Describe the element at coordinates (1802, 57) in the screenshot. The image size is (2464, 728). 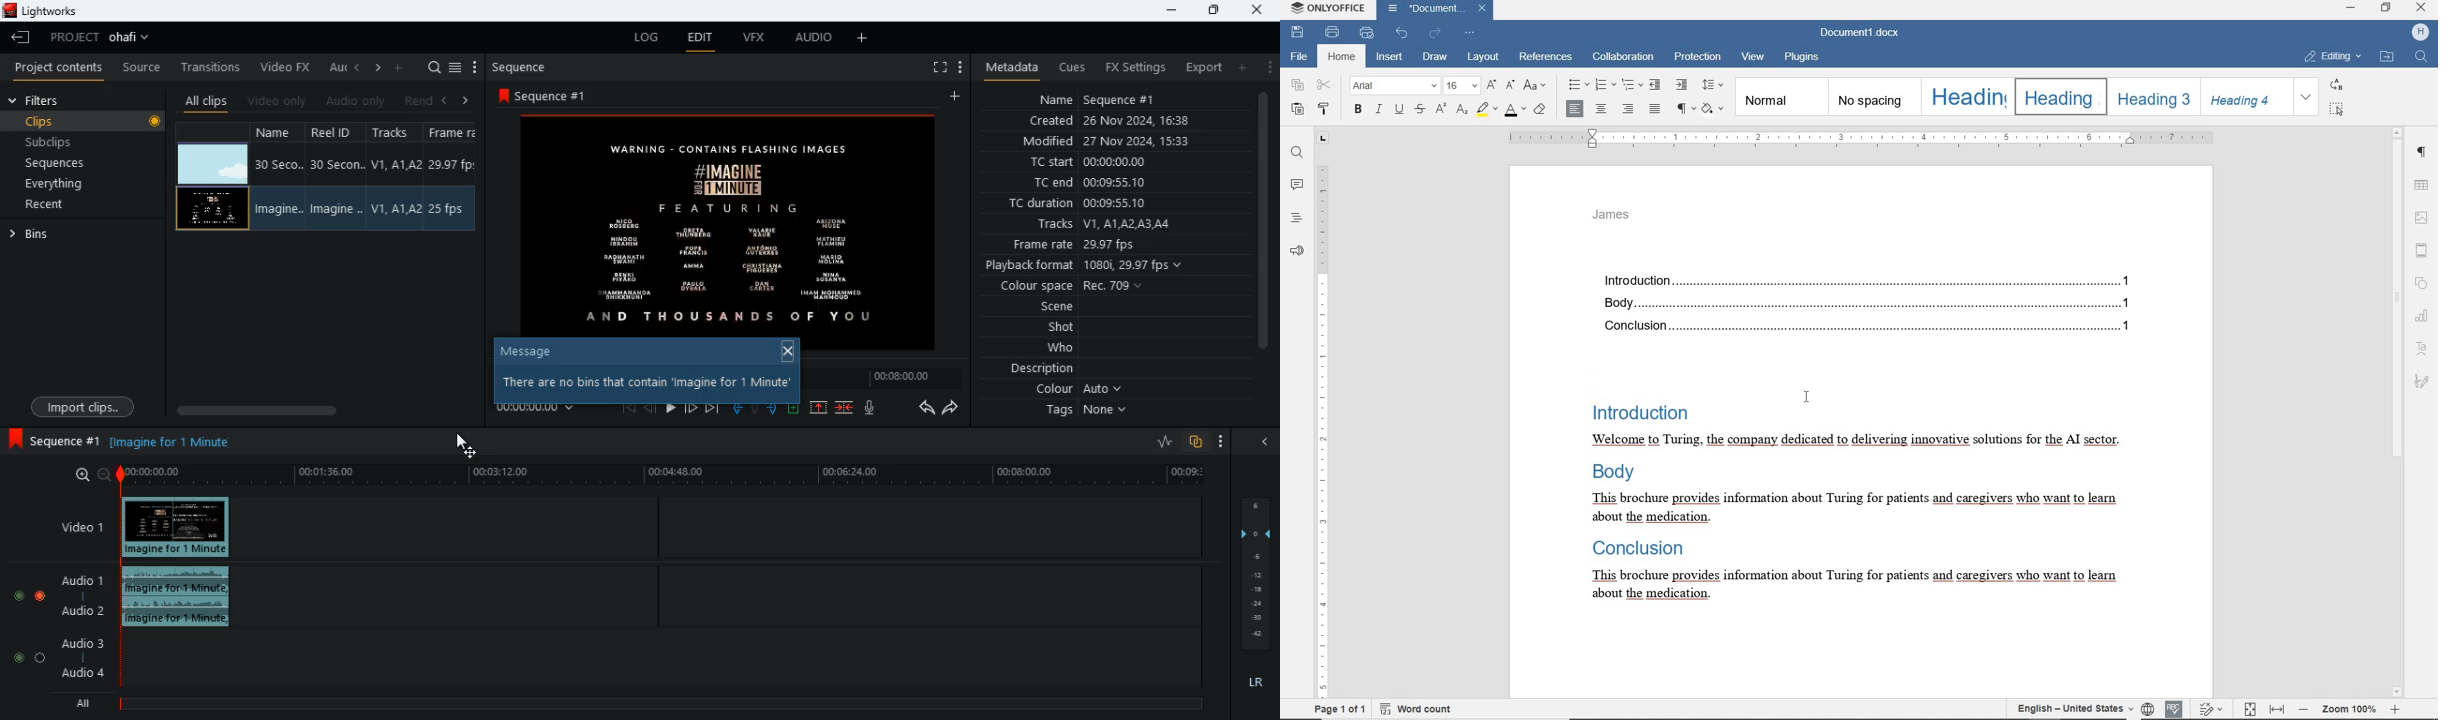
I see `plugins` at that location.